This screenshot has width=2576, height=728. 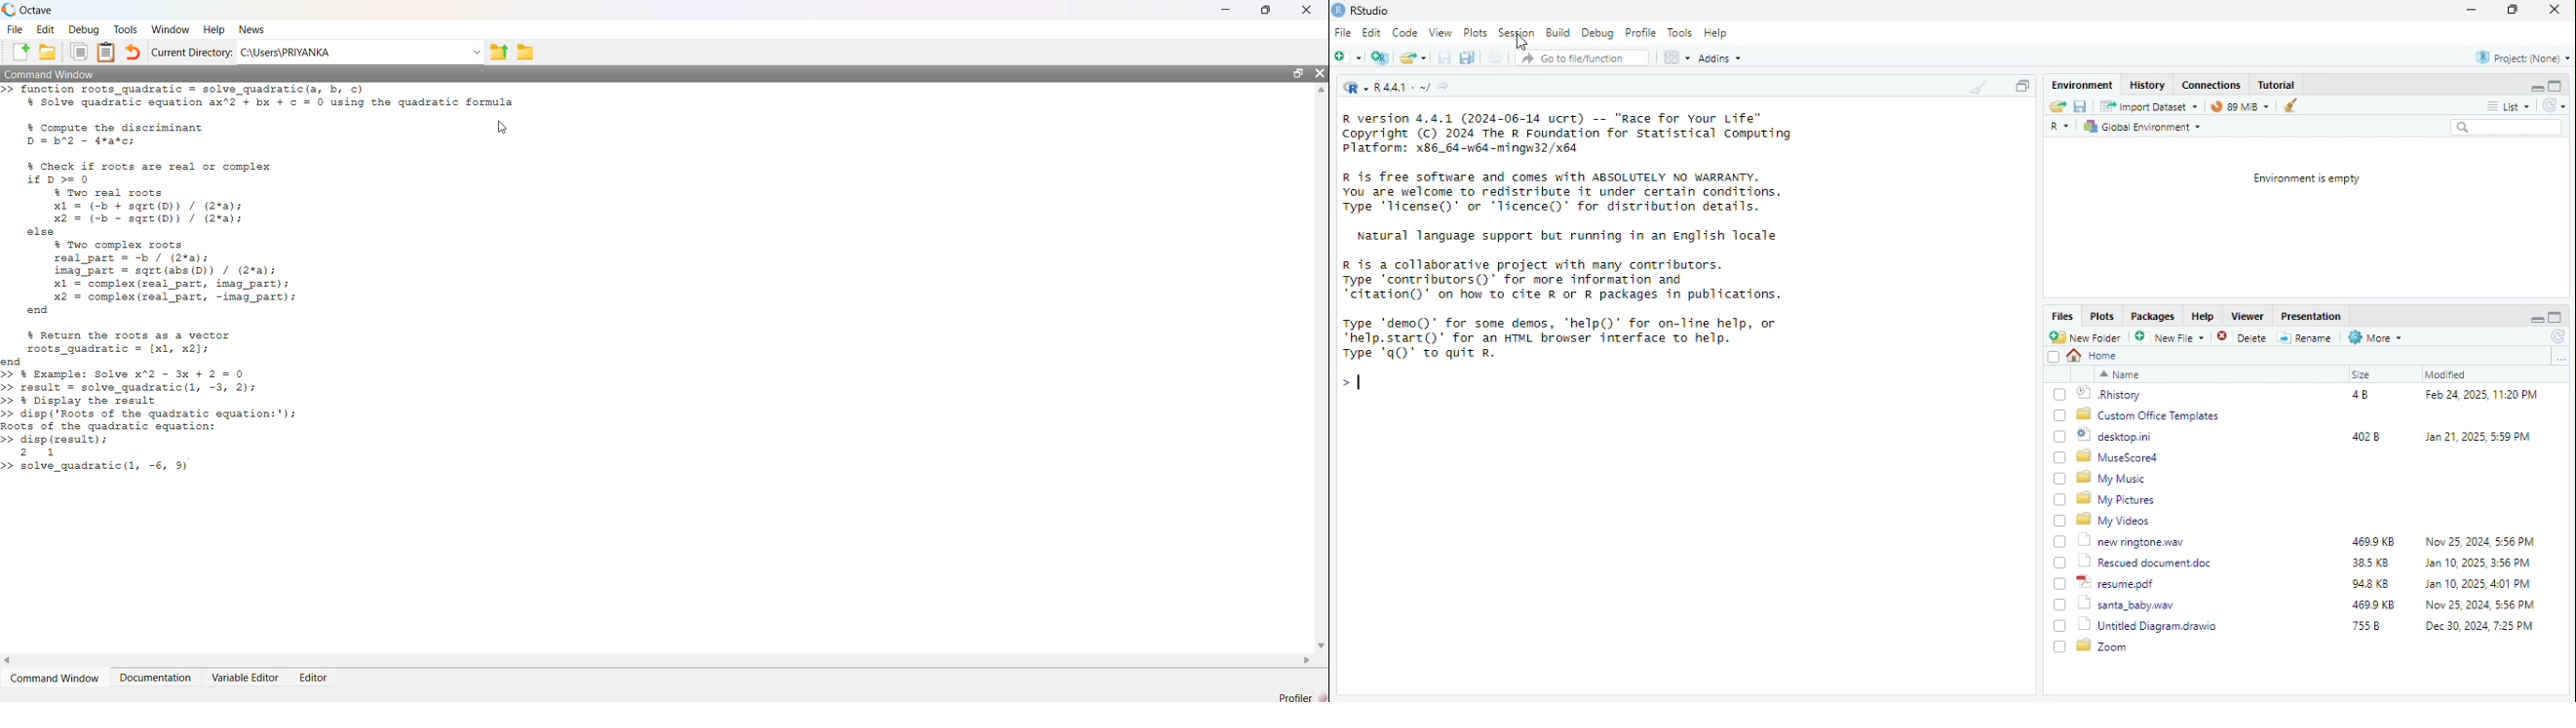 What do you see at coordinates (1980, 85) in the screenshot?
I see `clean` at bounding box center [1980, 85].